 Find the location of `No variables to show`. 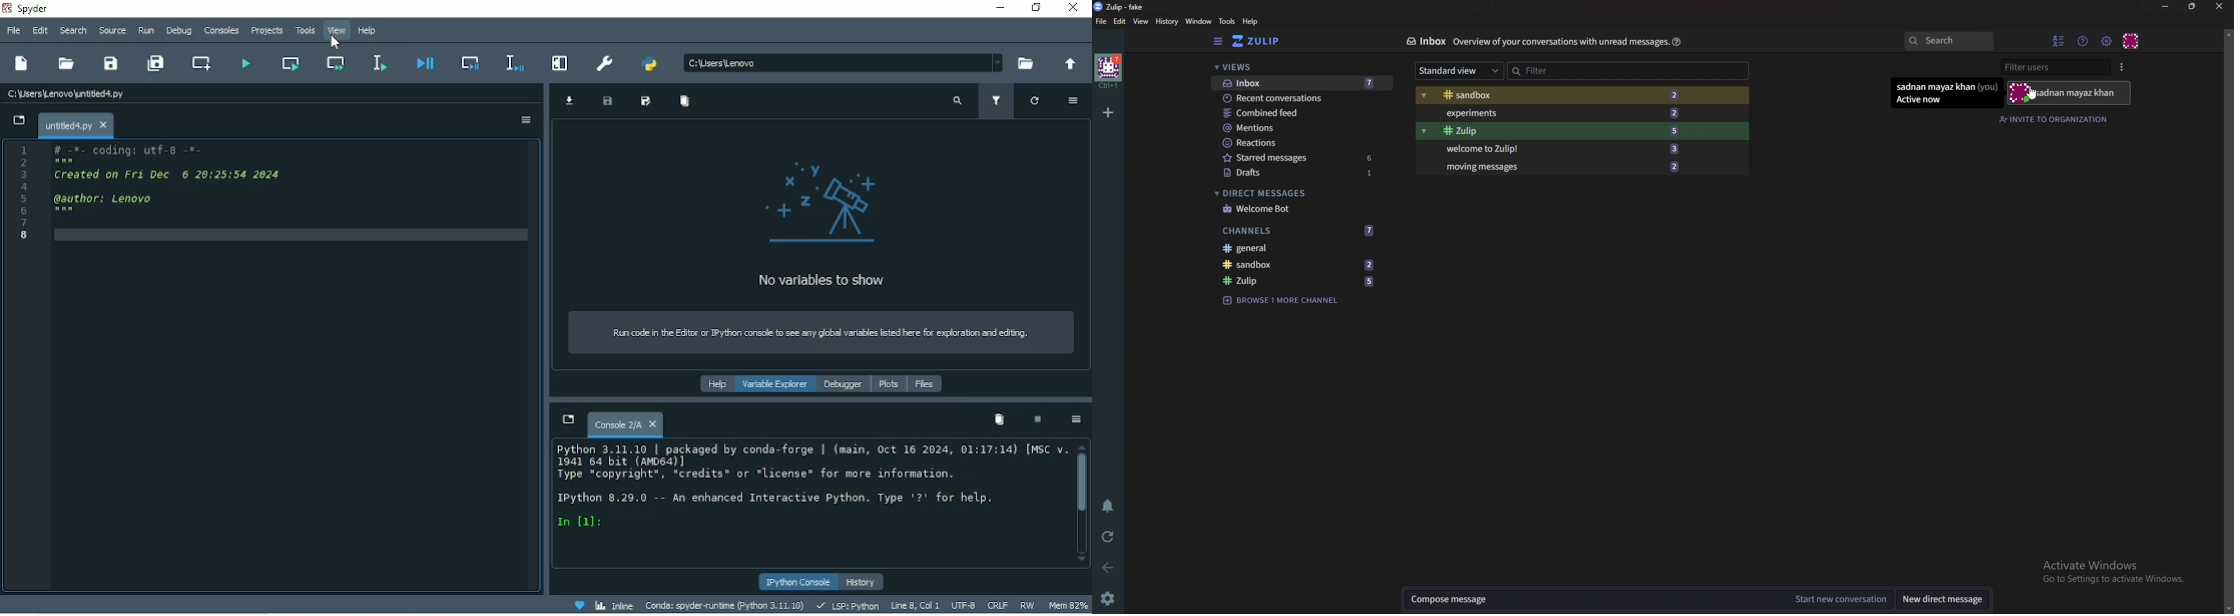

No variables to show is located at coordinates (827, 225).